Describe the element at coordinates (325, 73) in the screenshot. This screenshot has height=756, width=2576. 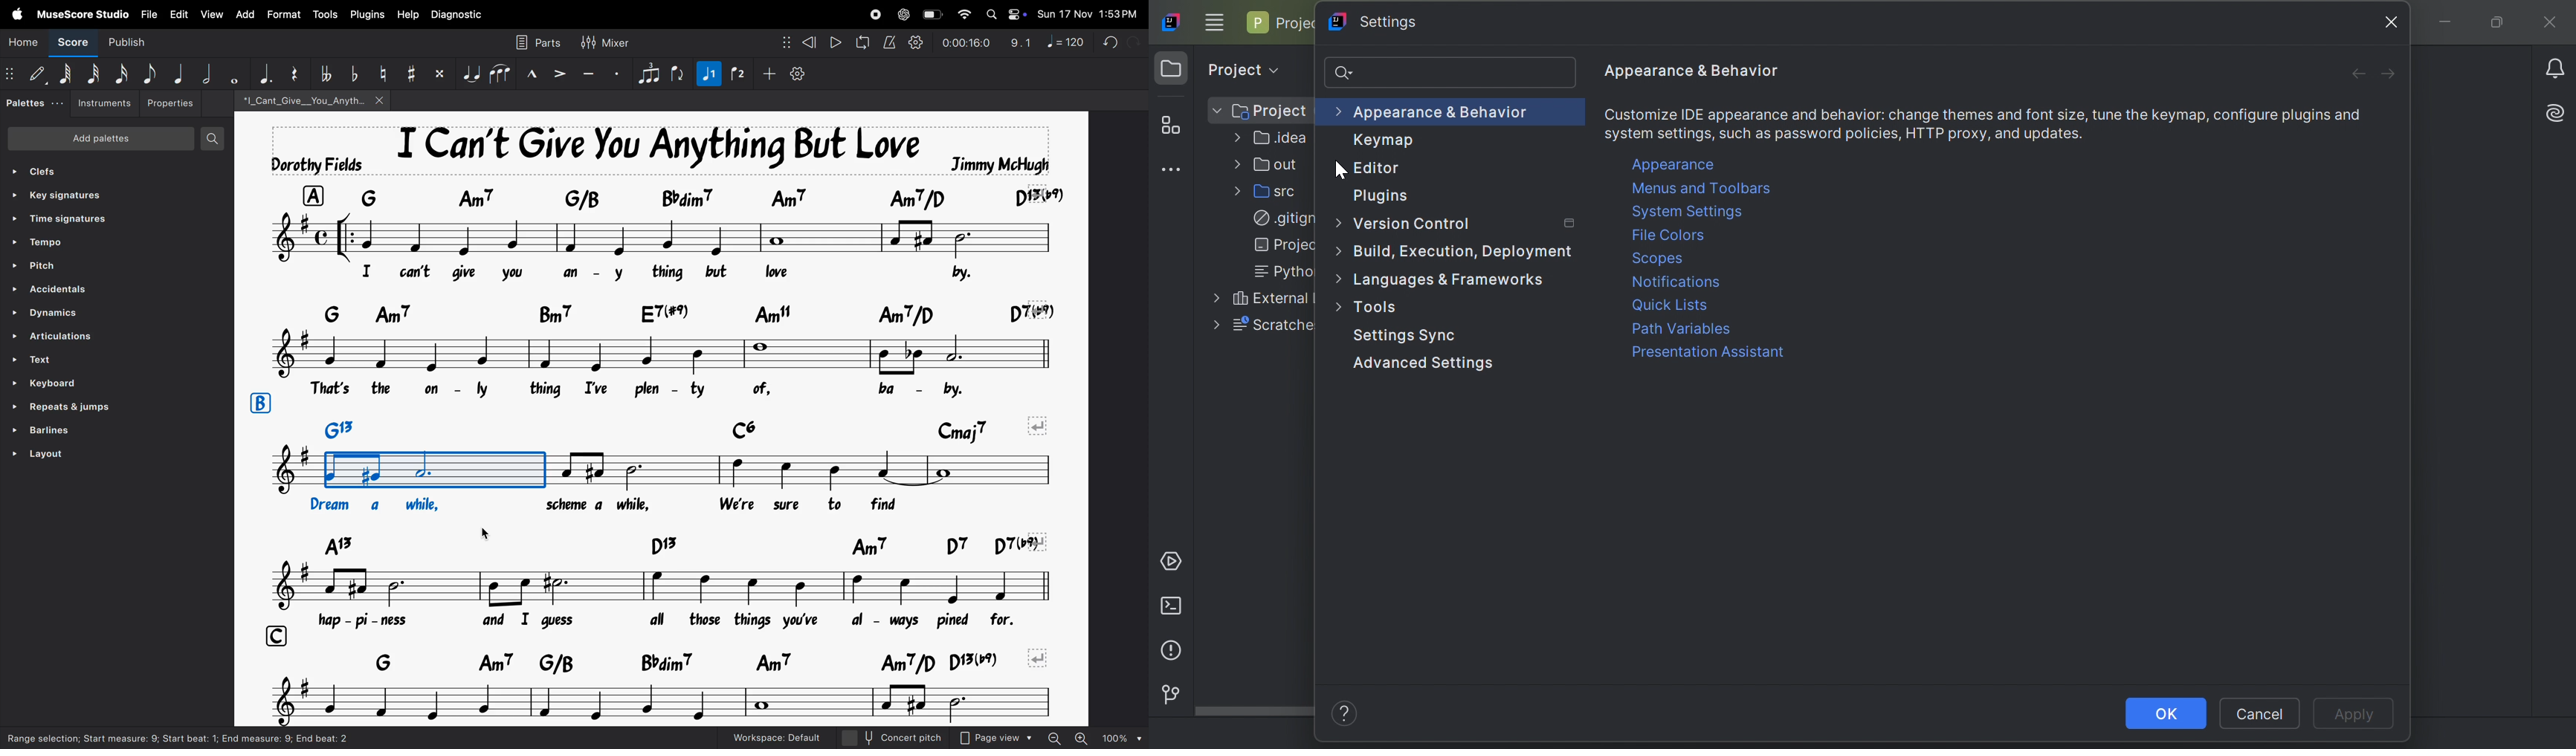
I see `toggle double flat` at that location.